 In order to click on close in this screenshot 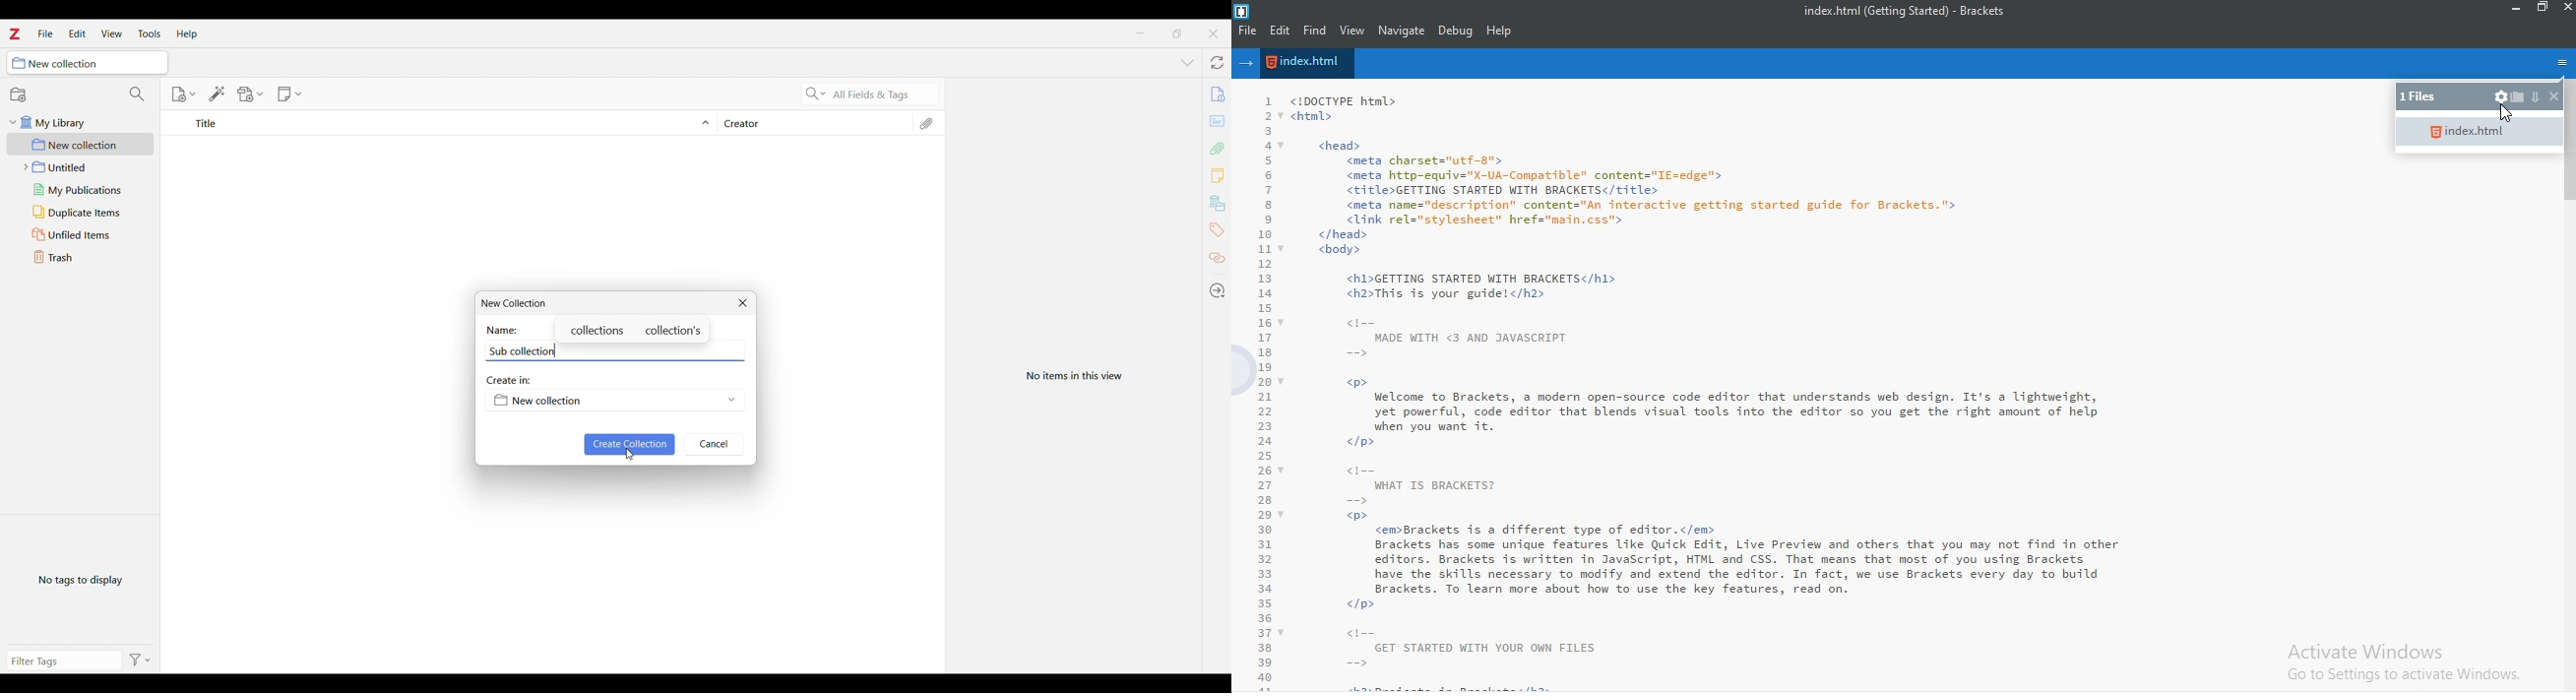, I will do `click(2545, 95)`.